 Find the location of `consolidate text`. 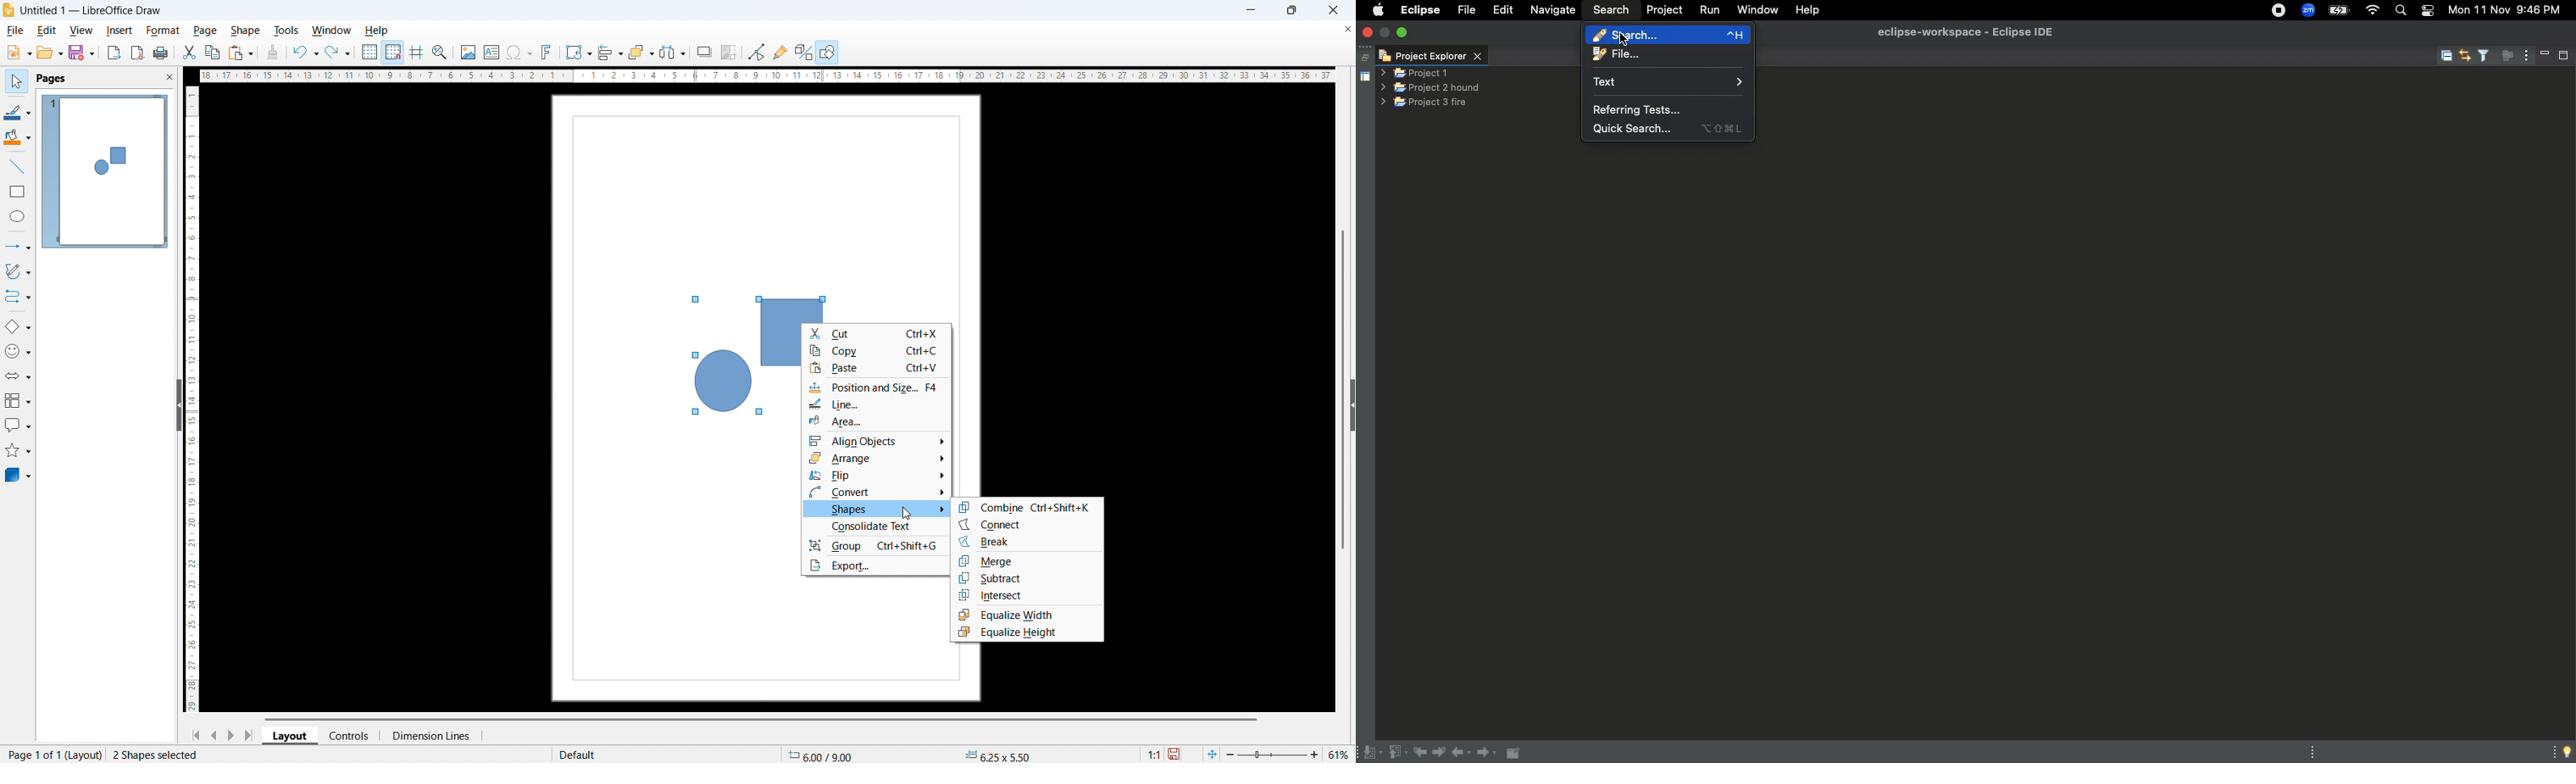

consolidate text is located at coordinates (876, 527).